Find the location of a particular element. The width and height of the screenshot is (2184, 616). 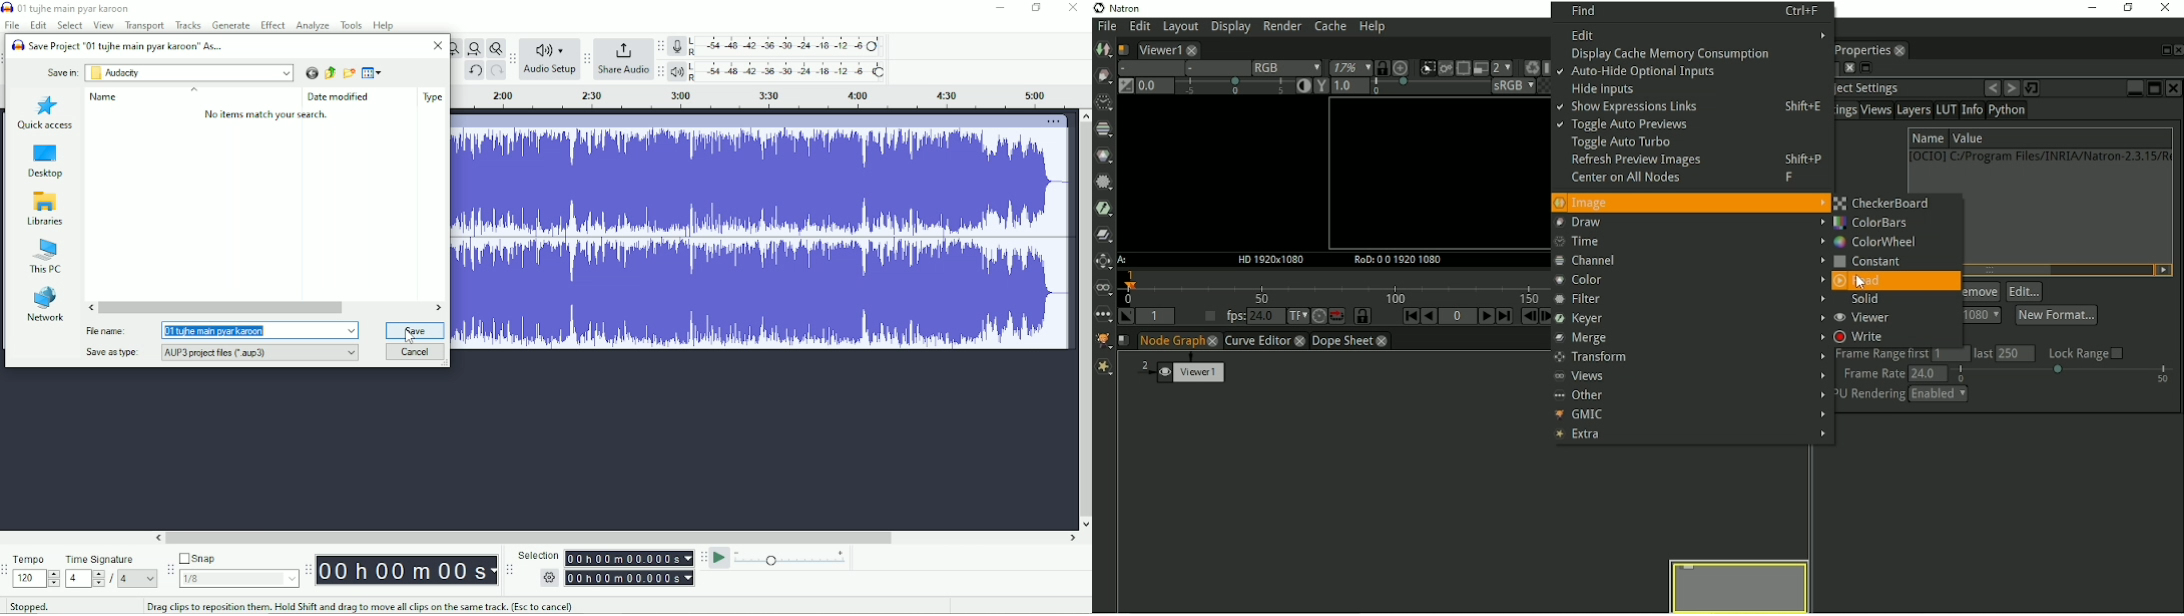

Selection is located at coordinates (607, 566).